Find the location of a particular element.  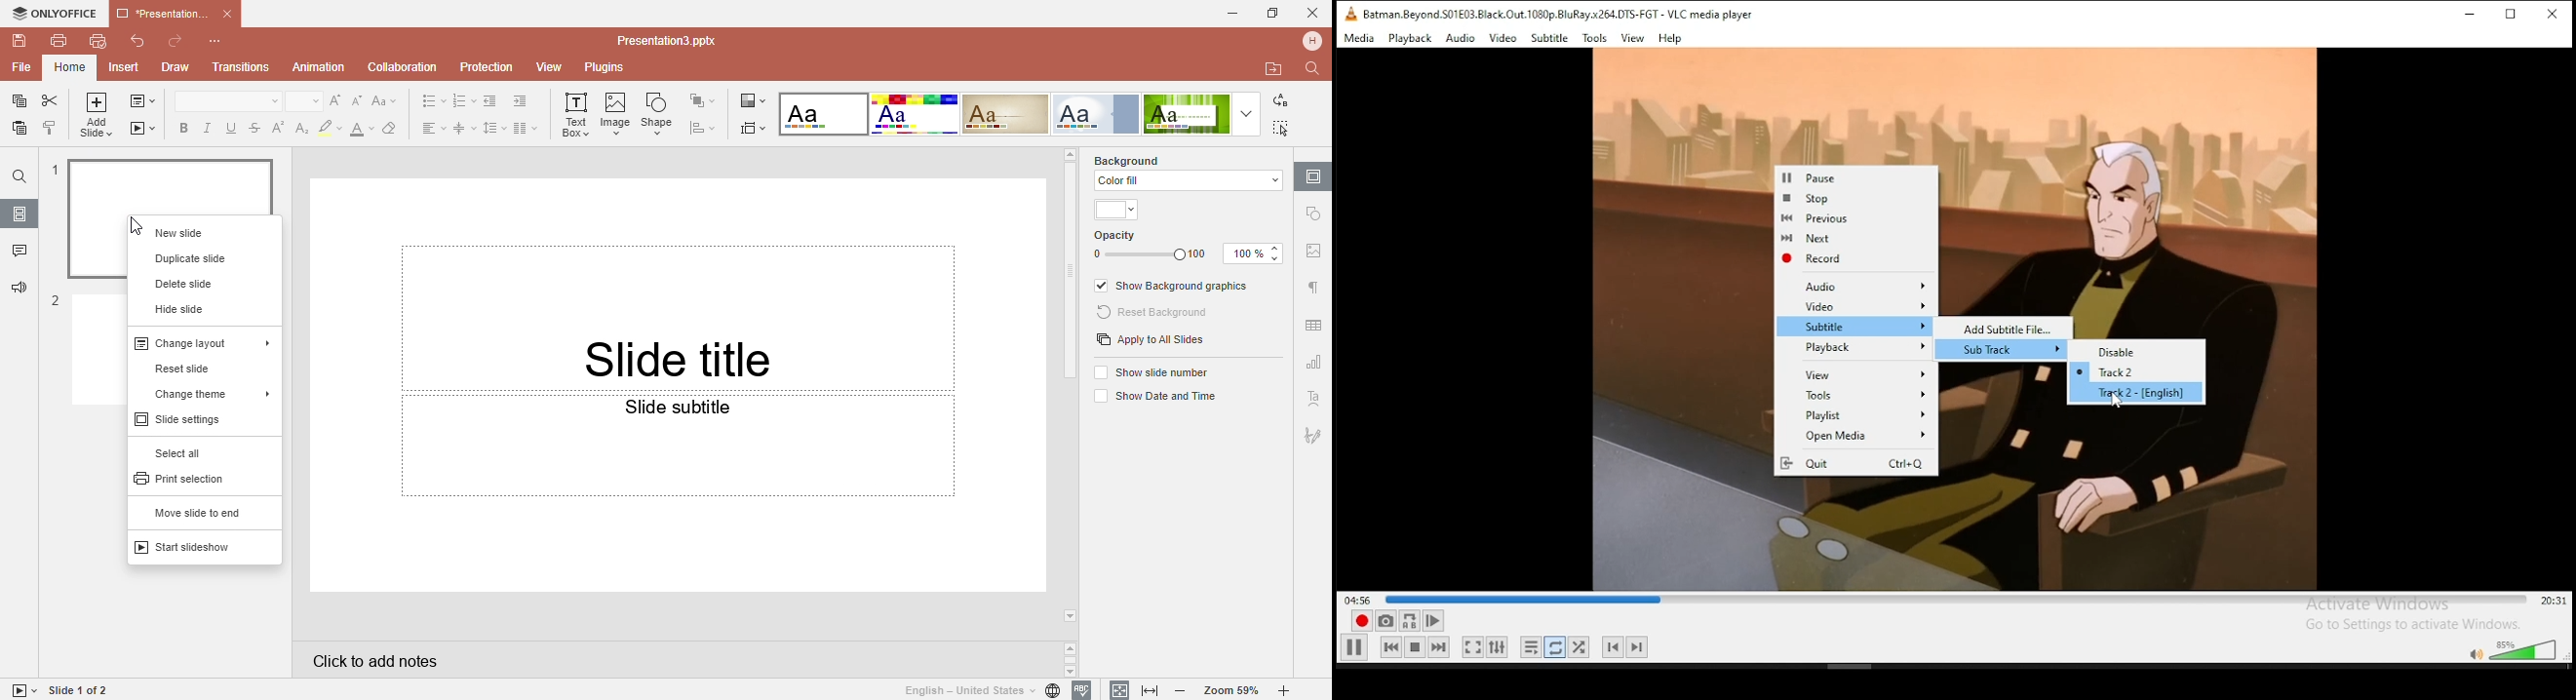

Quit is located at coordinates (1855, 464).